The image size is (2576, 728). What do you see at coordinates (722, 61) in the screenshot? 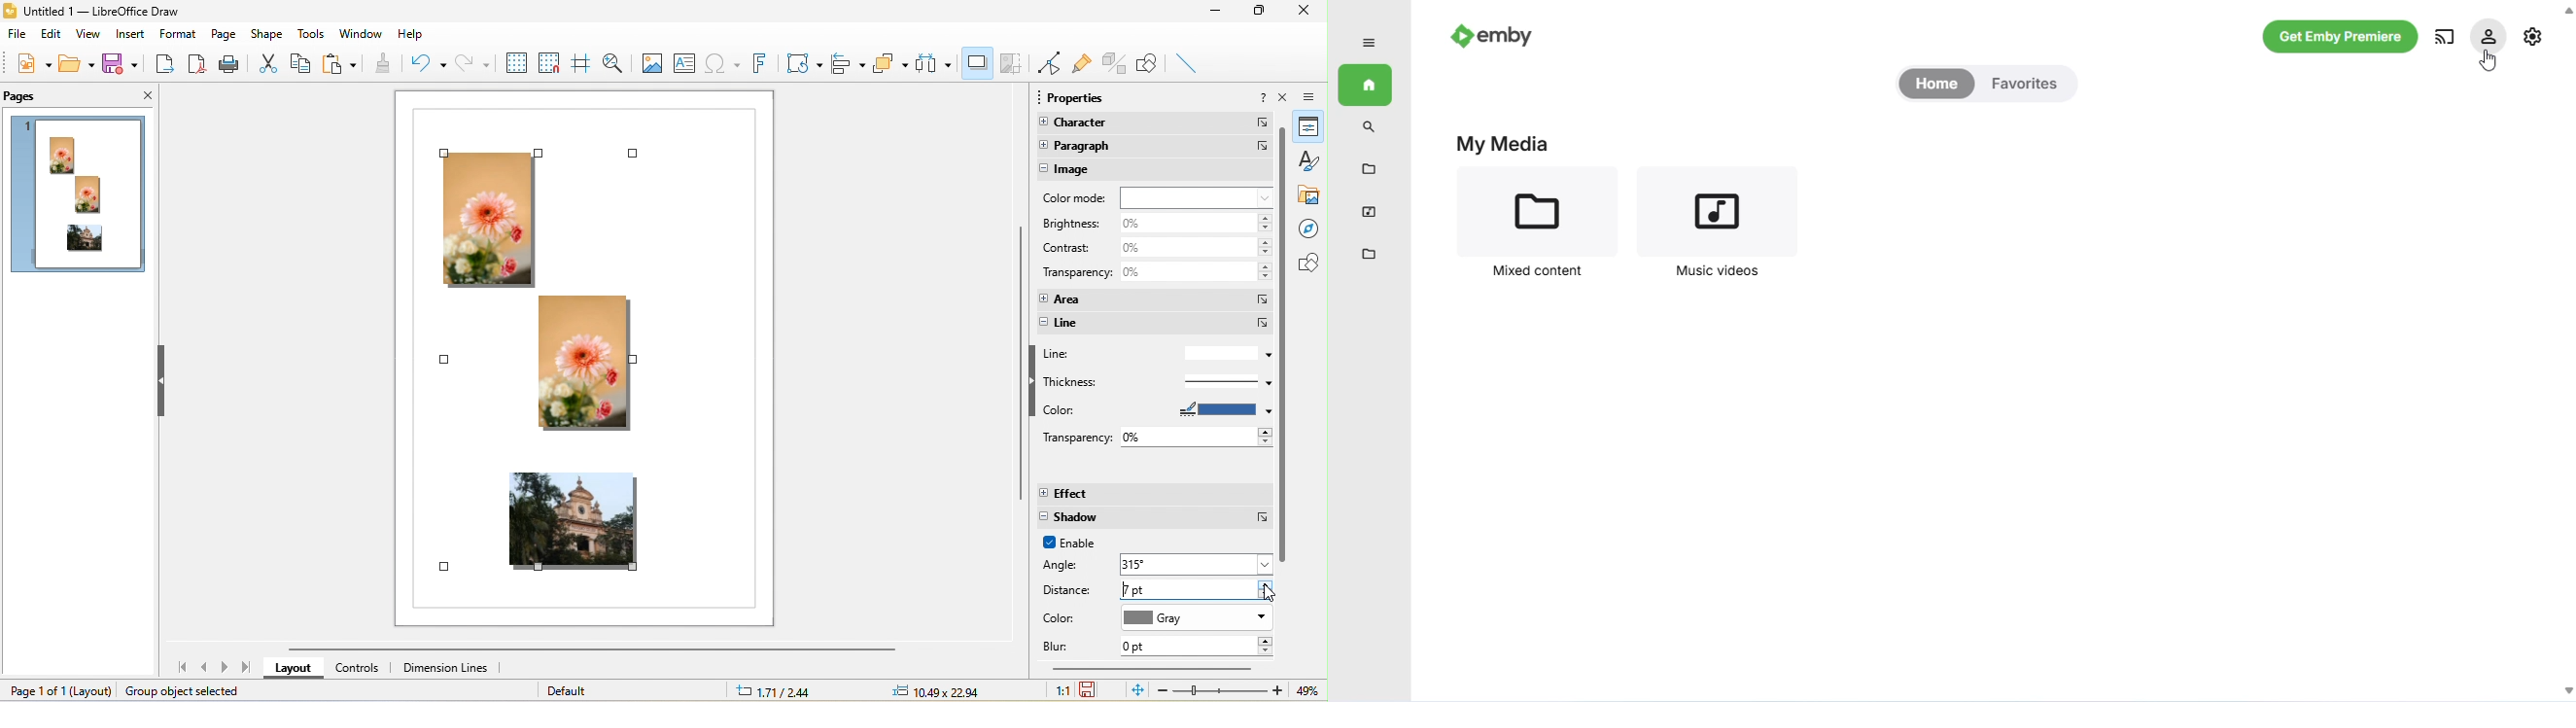
I see `special character` at bounding box center [722, 61].